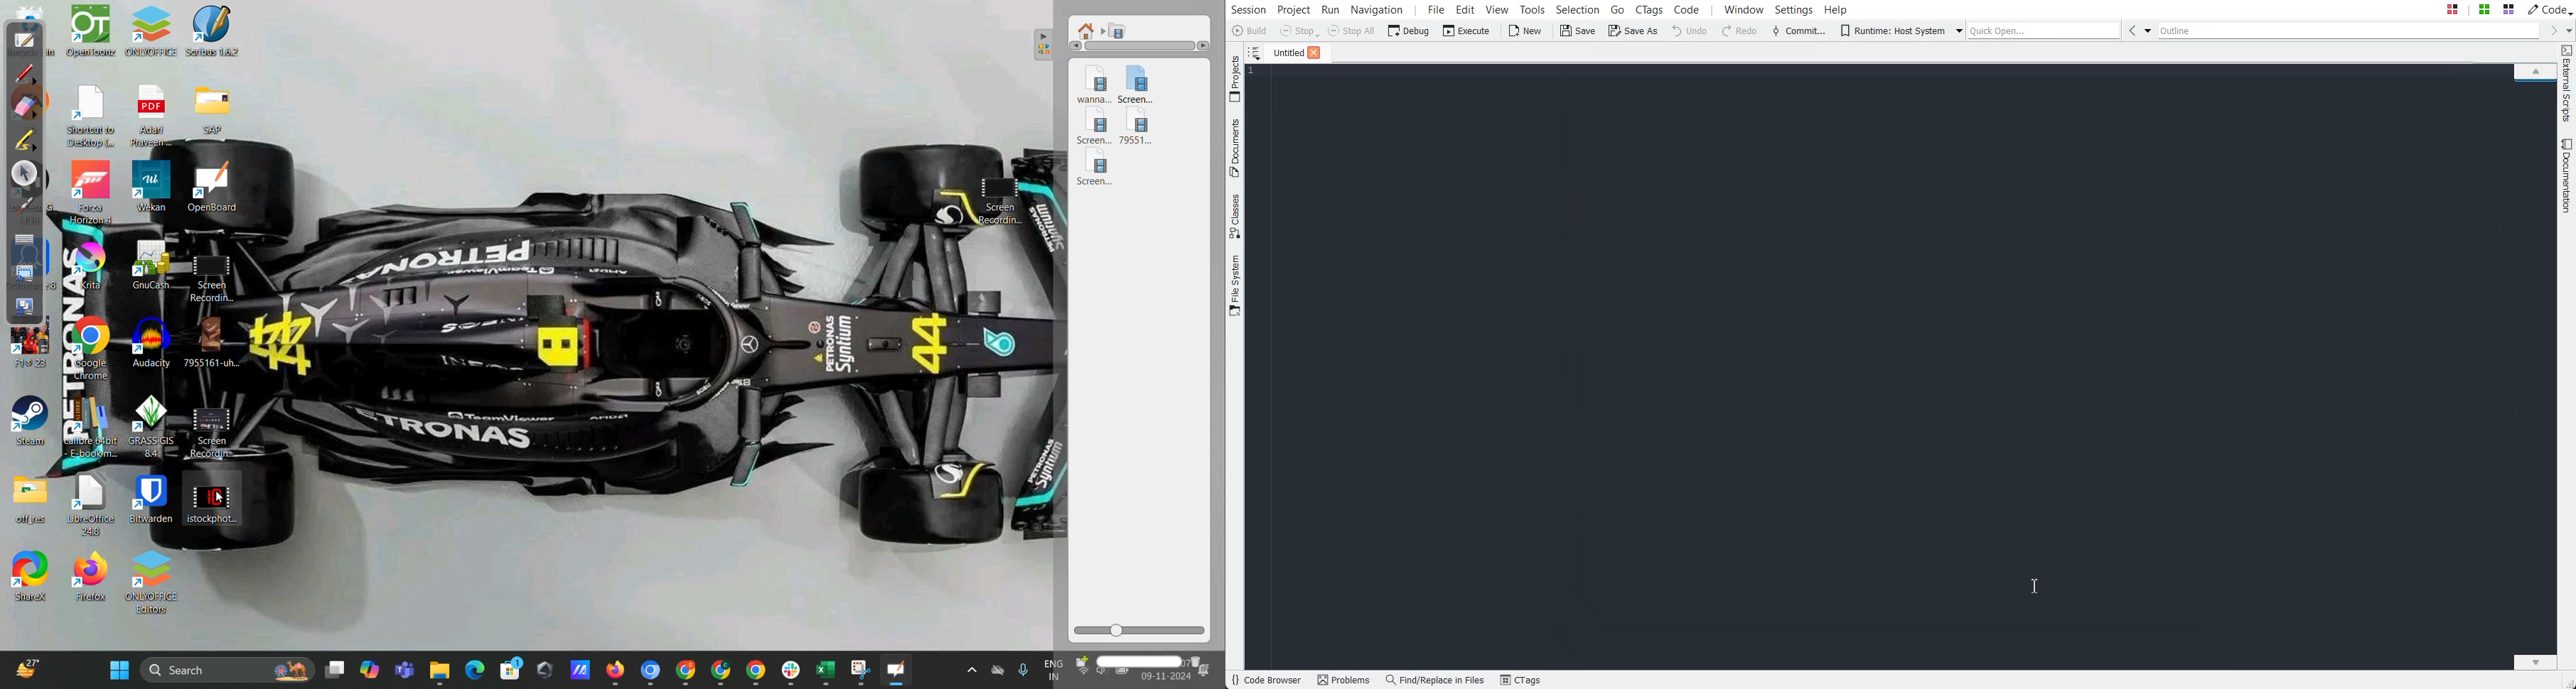 The width and height of the screenshot is (2576, 700). I want to click on Execute, so click(1466, 30).